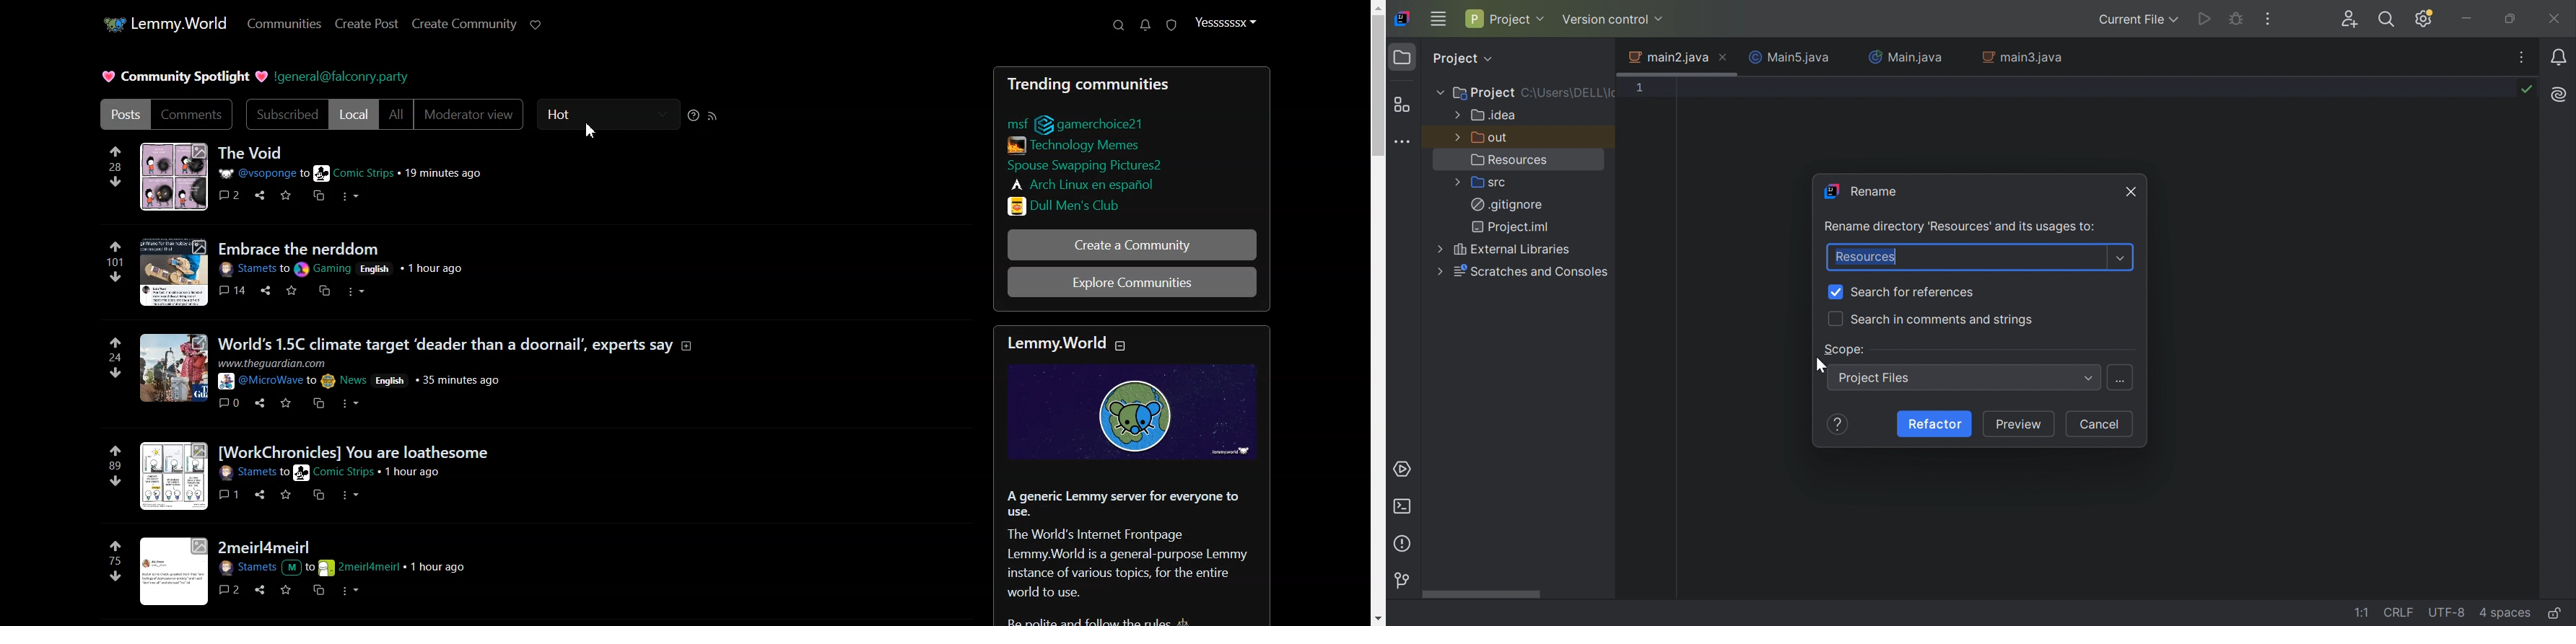  I want to click on downvote, so click(117, 481).